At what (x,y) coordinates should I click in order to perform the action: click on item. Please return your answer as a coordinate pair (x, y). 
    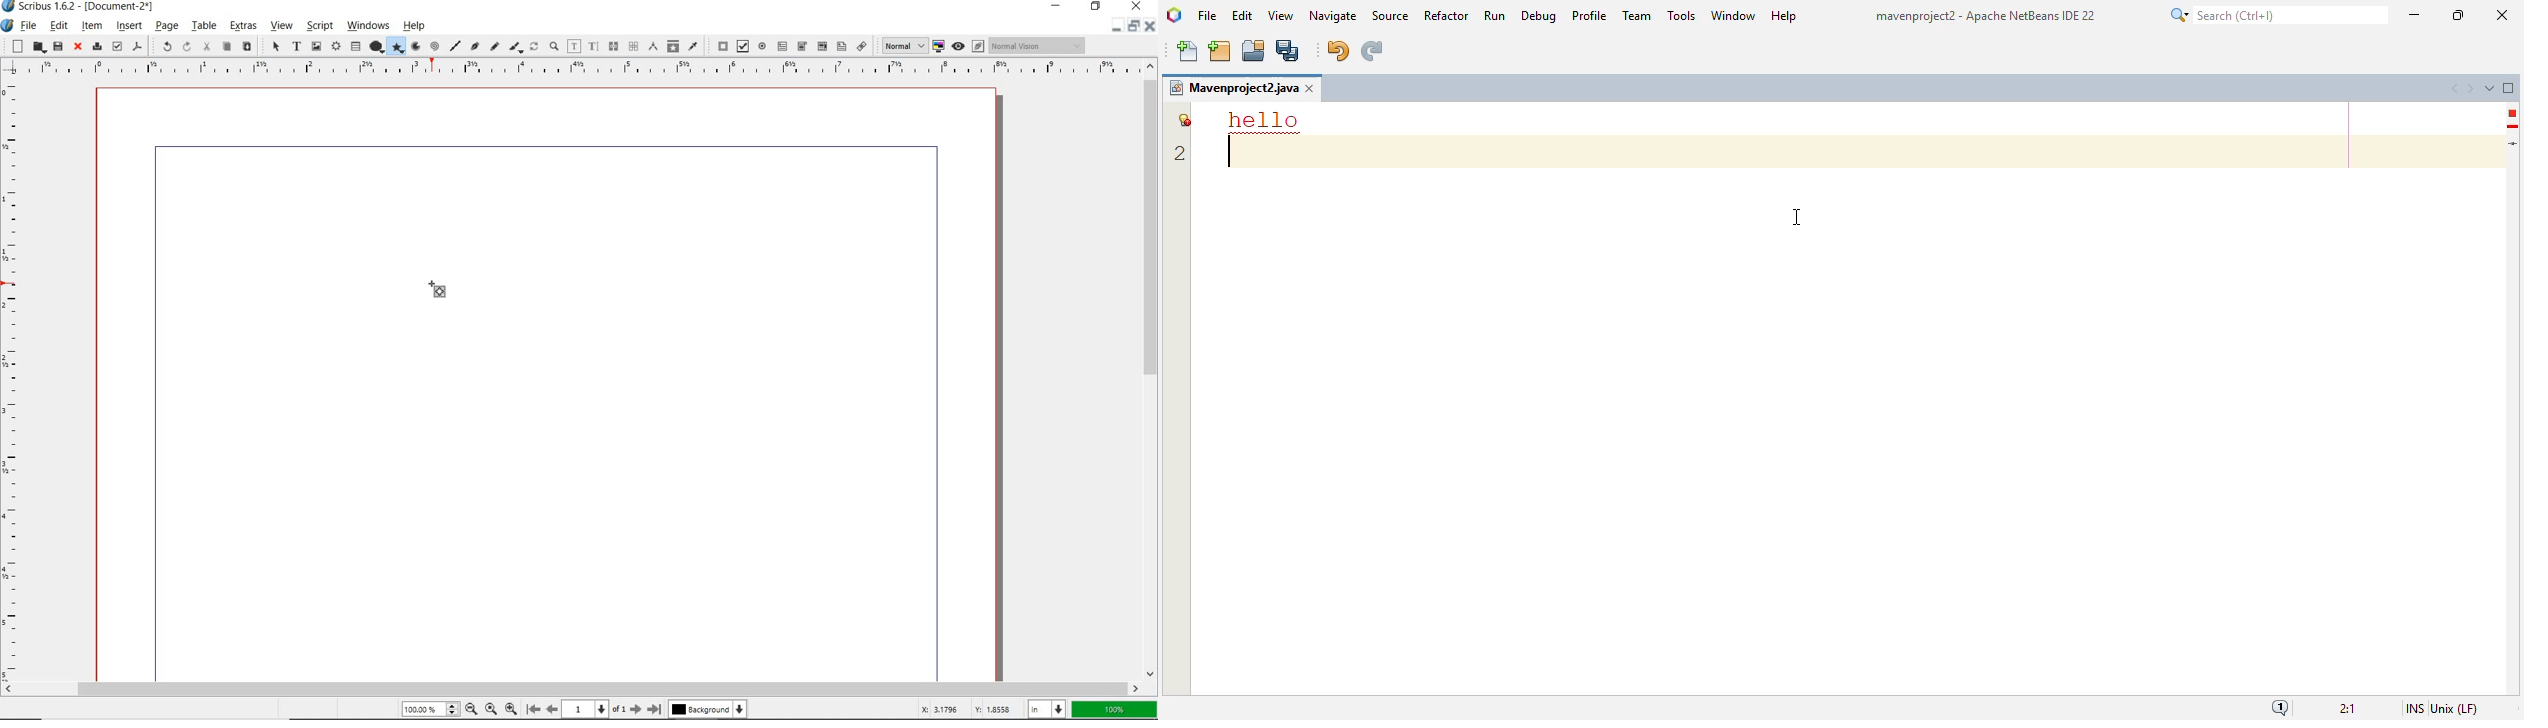
    Looking at the image, I should click on (92, 28).